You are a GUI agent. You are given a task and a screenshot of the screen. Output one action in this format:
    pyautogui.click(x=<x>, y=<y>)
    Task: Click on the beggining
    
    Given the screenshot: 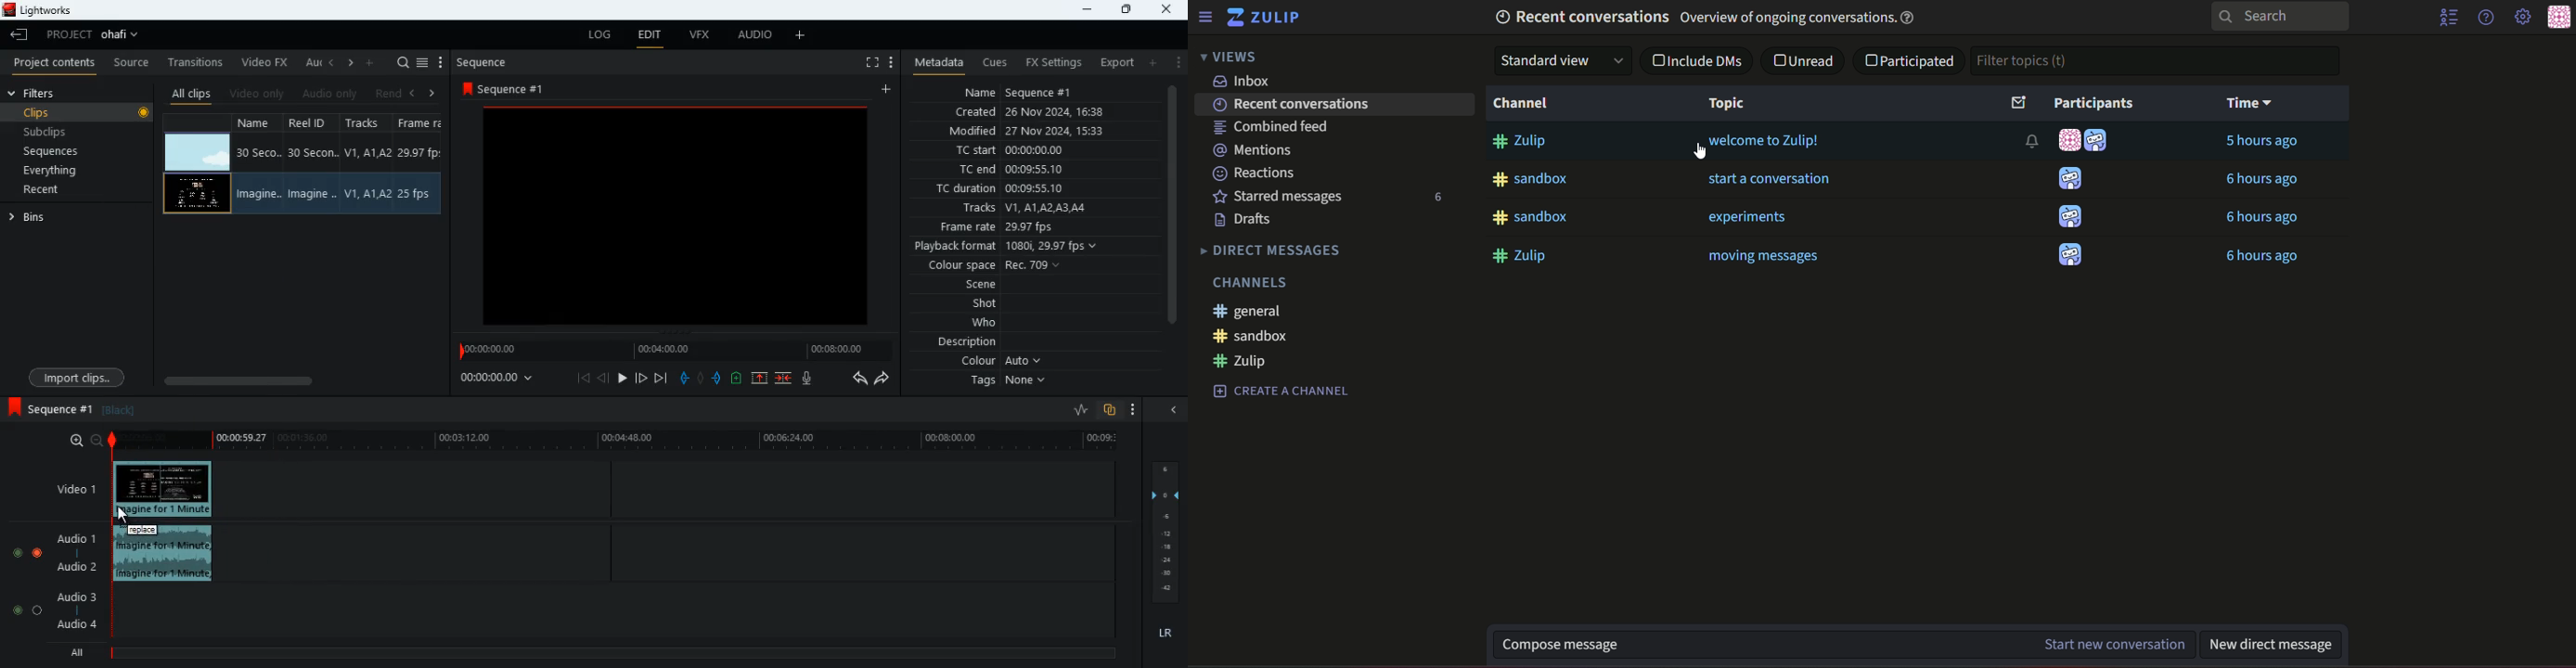 What is the action you would take?
    pyautogui.click(x=583, y=378)
    